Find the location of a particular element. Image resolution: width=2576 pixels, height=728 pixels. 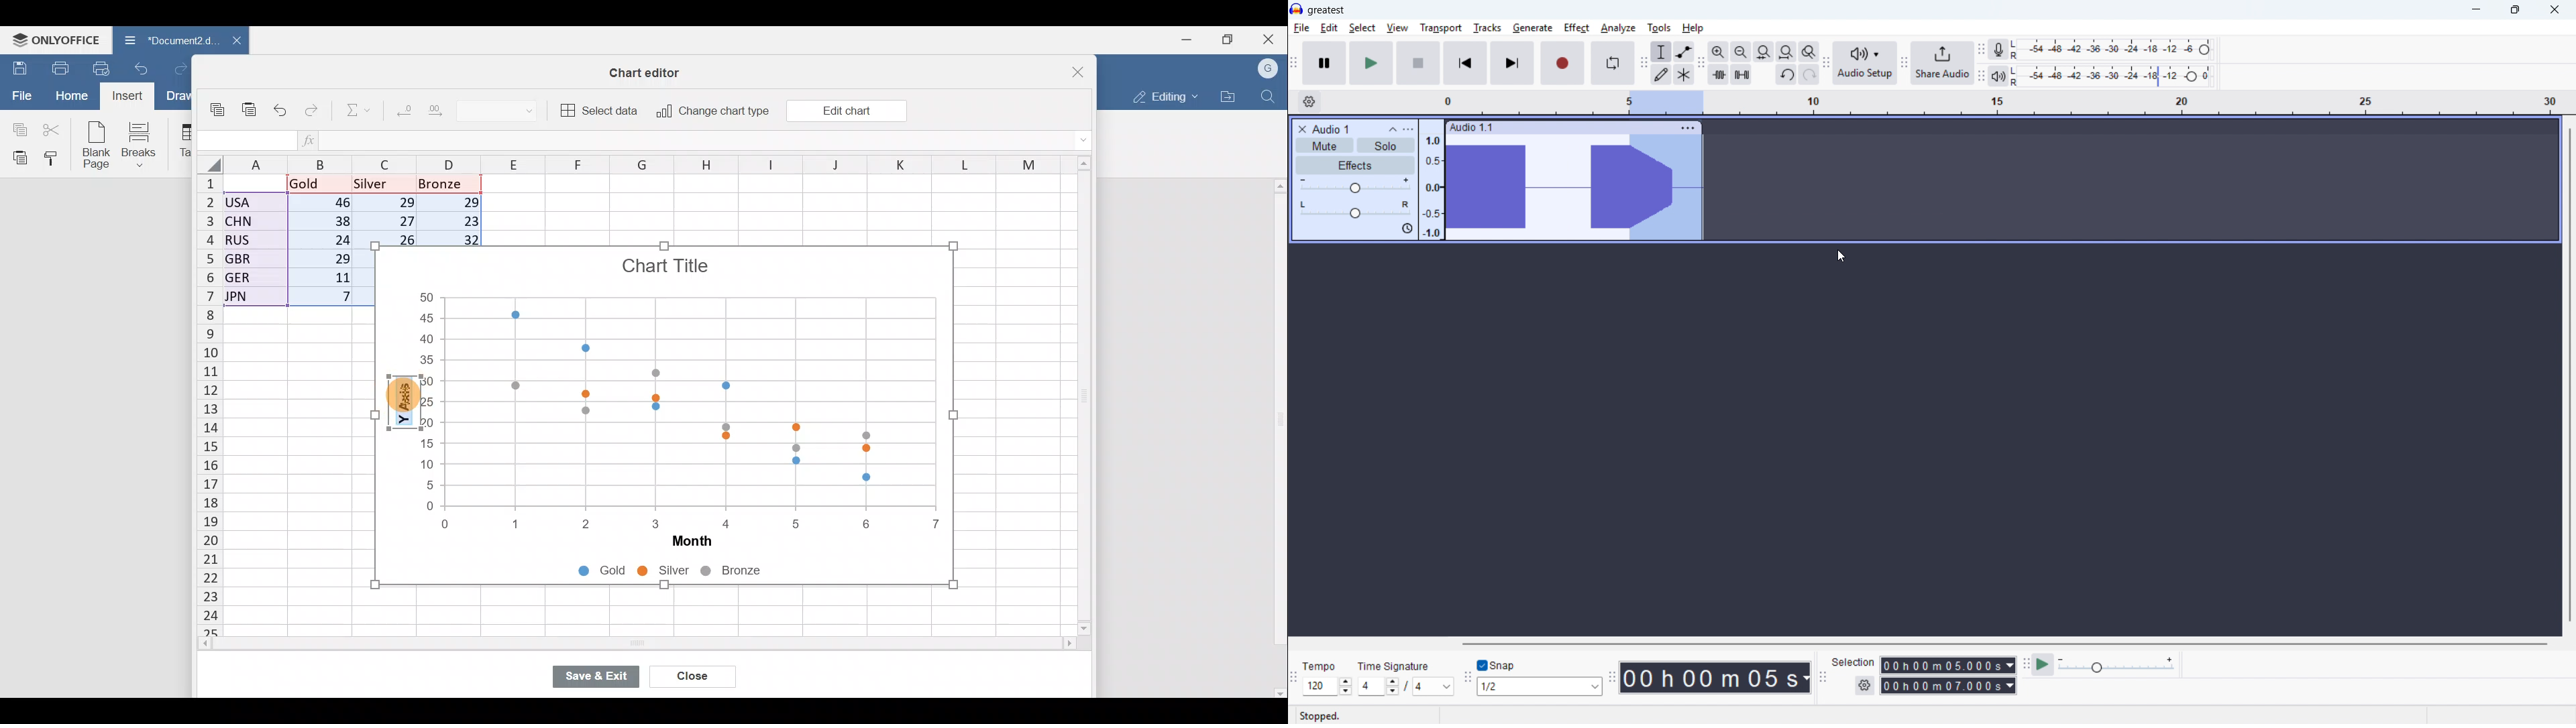

Close document is located at coordinates (229, 42).